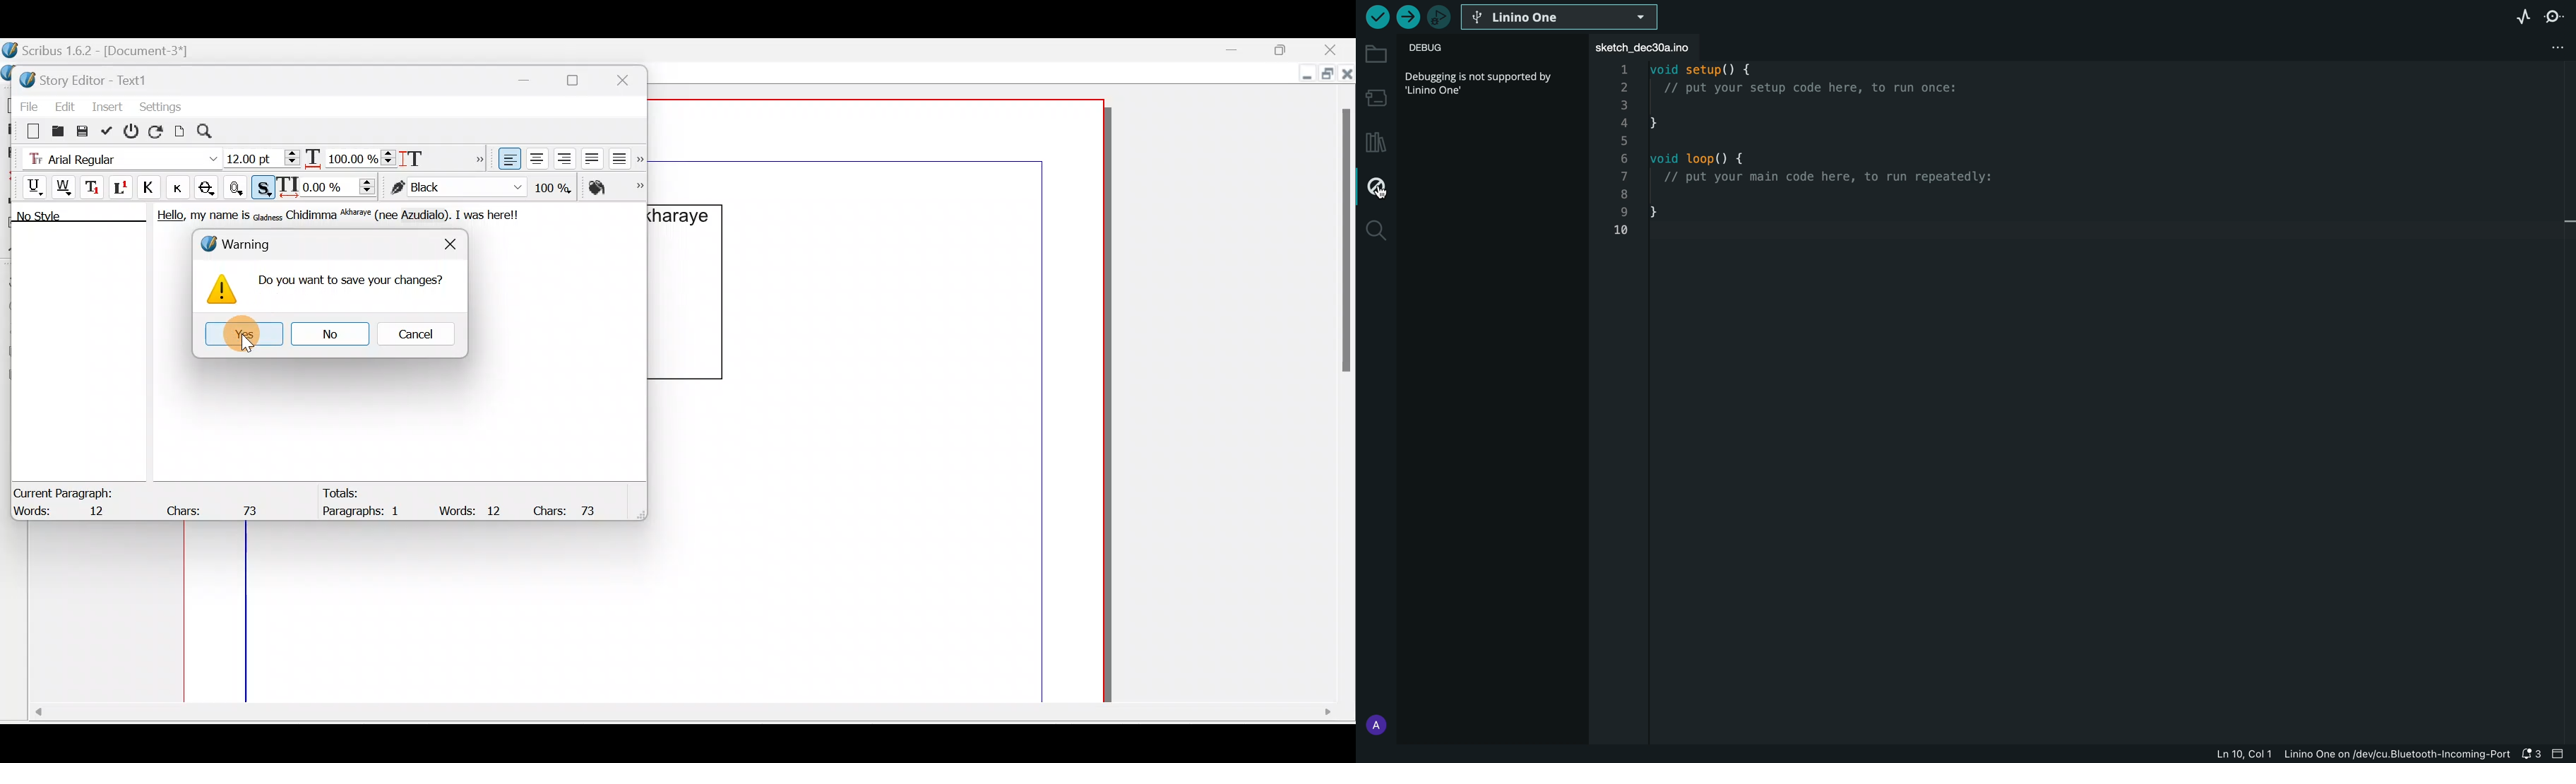 Image resolution: width=2576 pixels, height=784 pixels. I want to click on color of text stroke, so click(456, 188).